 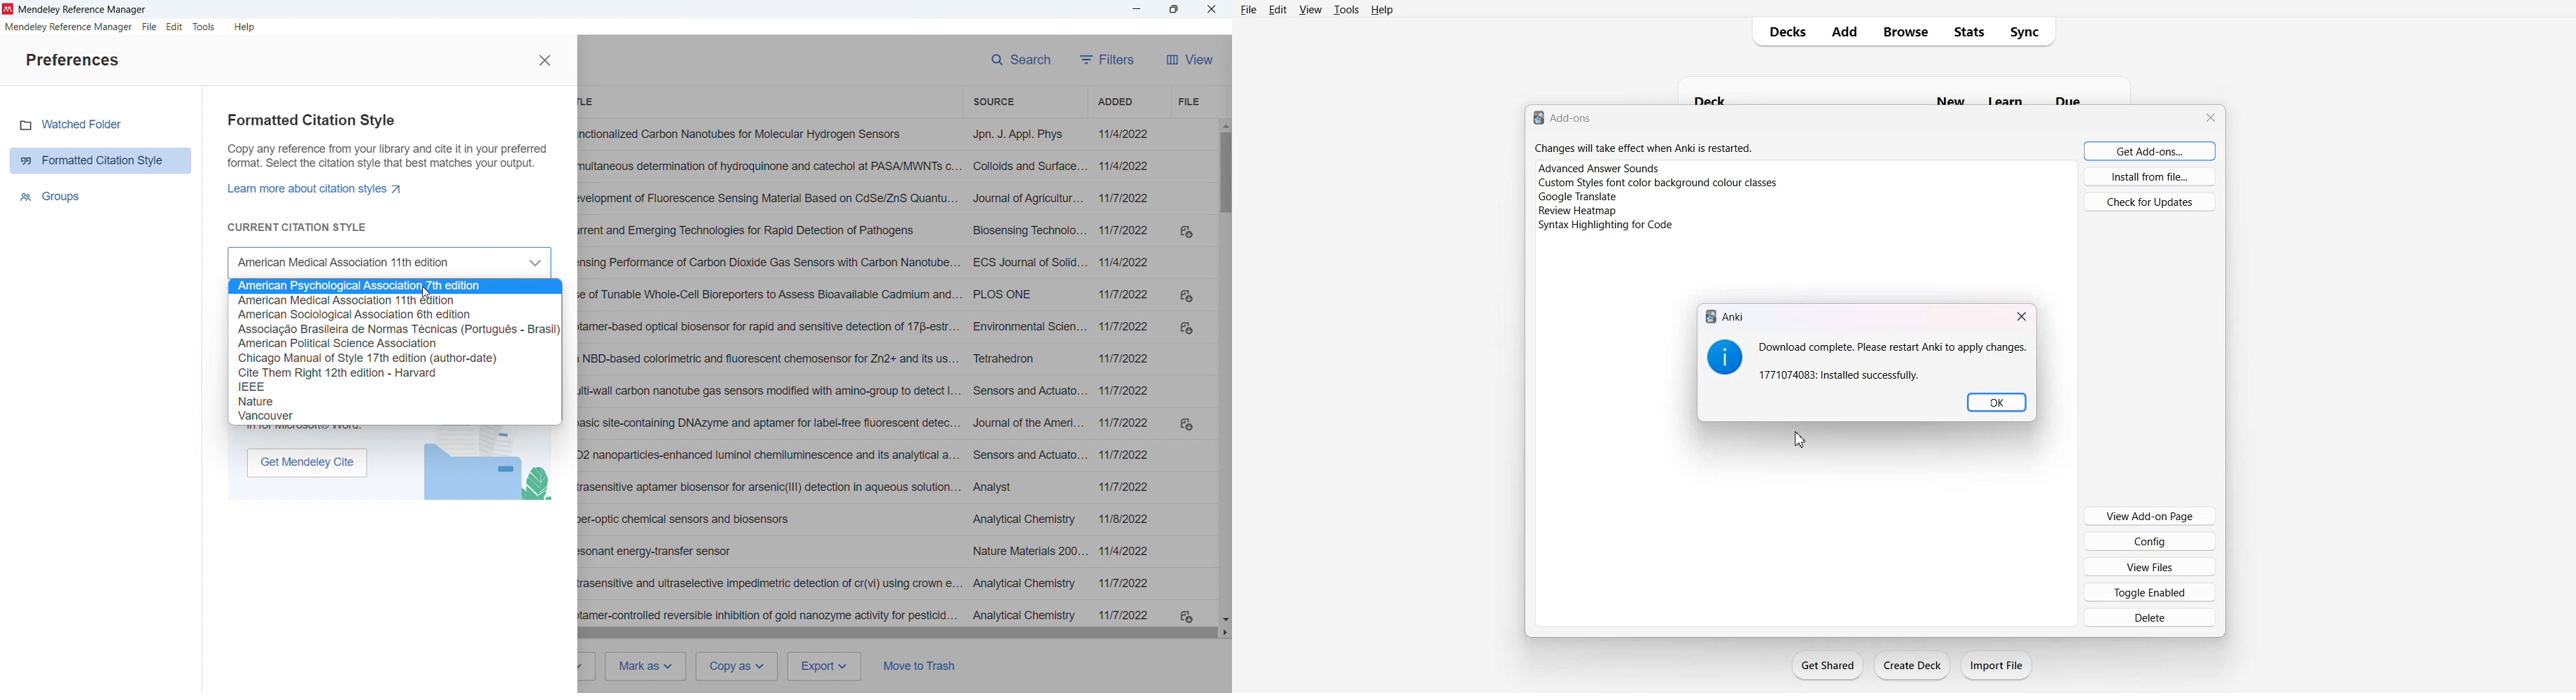 What do you see at coordinates (1210, 8) in the screenshot?
I see `Close ` at bounding box center [1210, 8].